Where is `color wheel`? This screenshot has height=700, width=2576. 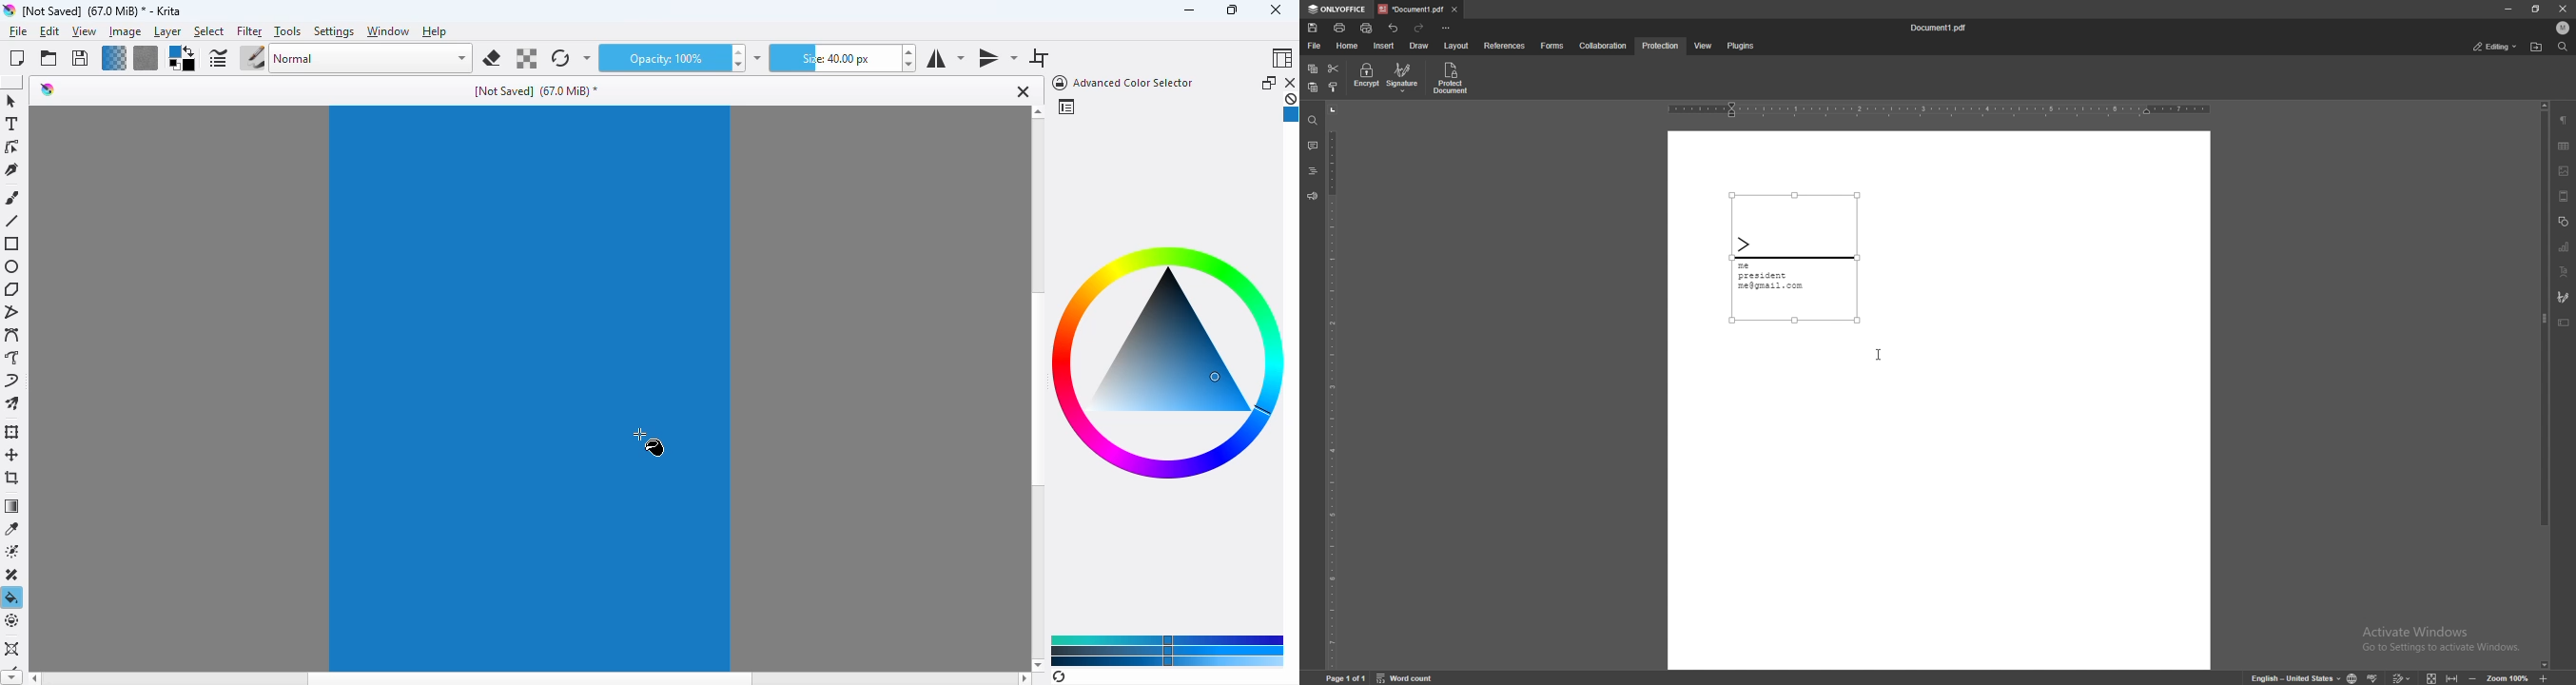
color wheel is located at coordinates (1169, 367).